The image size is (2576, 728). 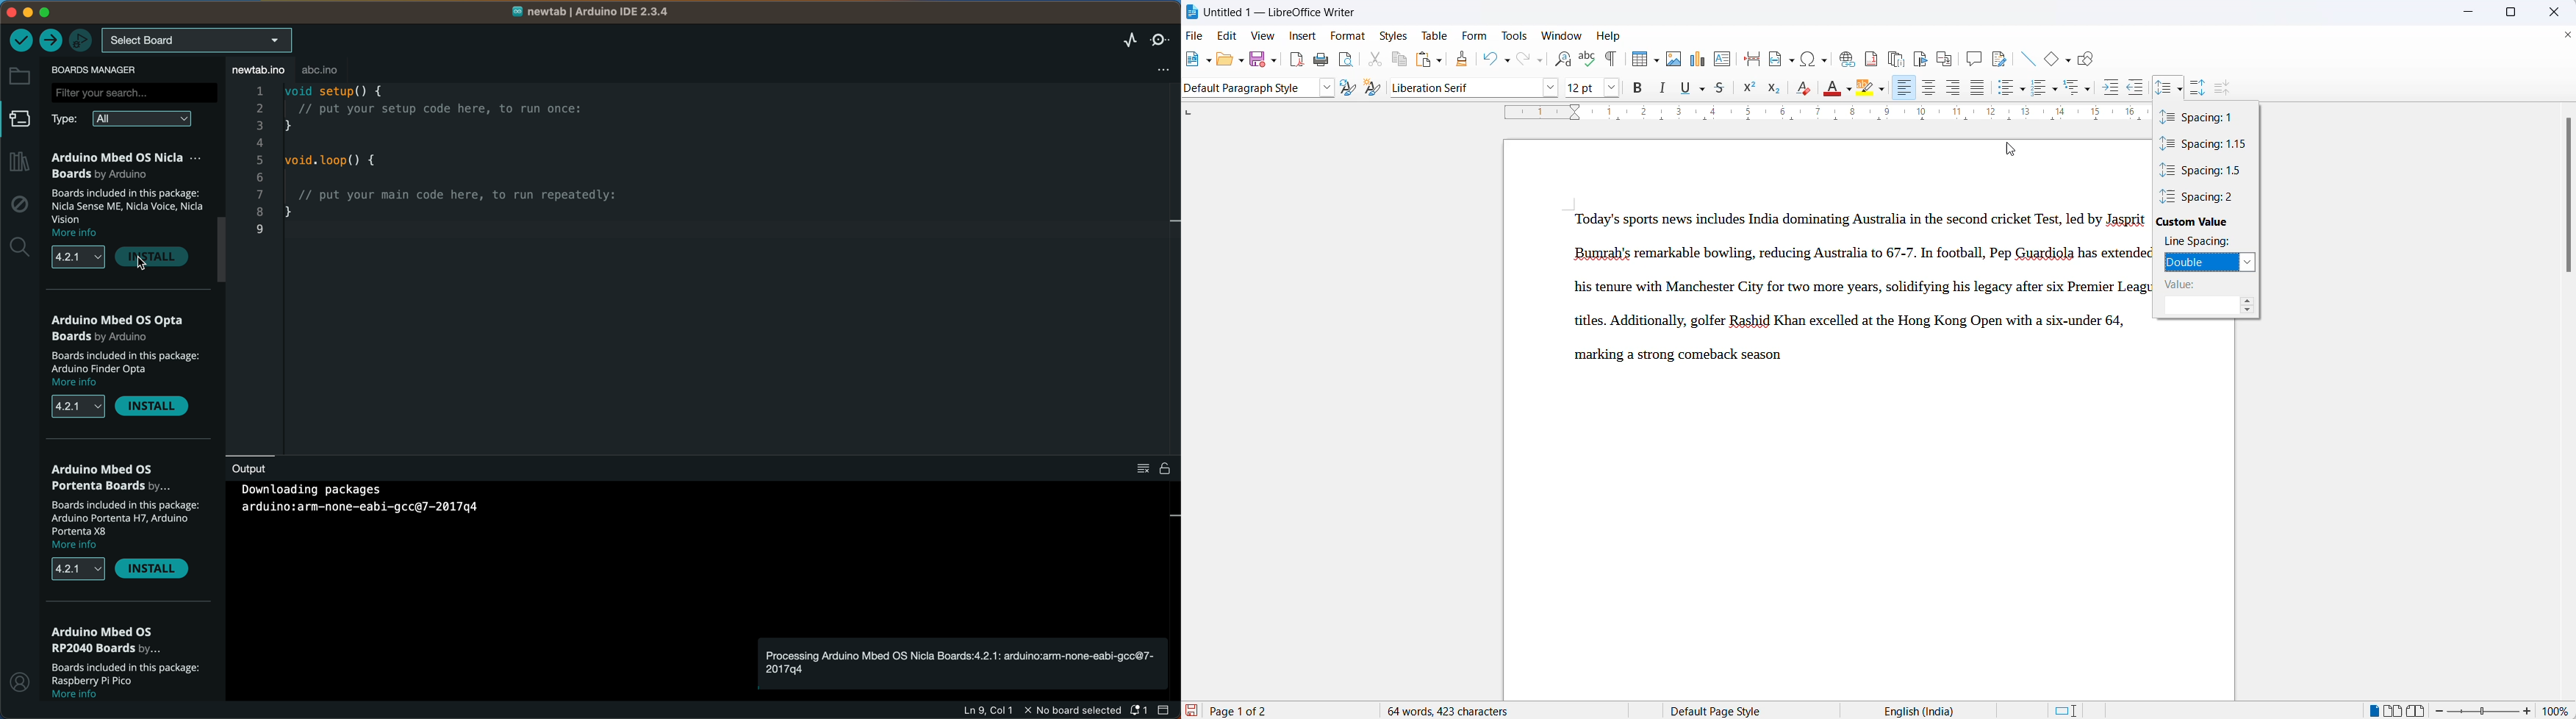 What do you see at coordinates (1749, 91) in the screenshot?
I see `superscript` at bounding box center [1749, 91].